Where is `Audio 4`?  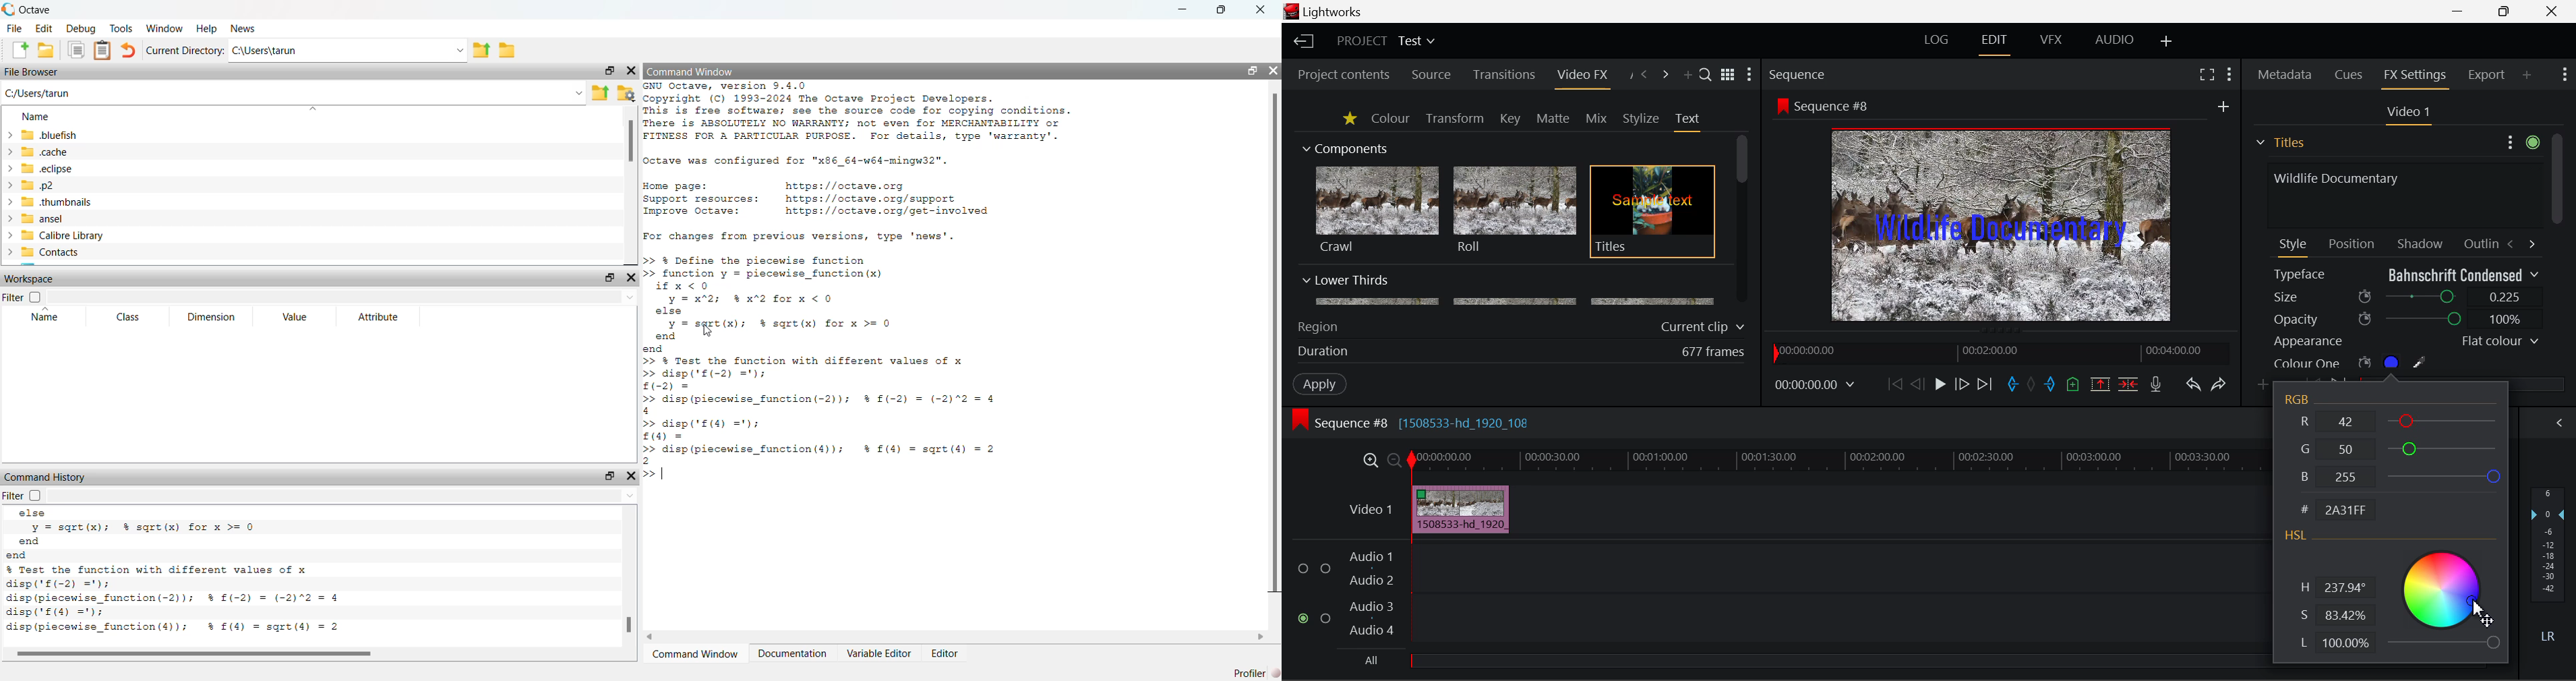
Audio 4 is located at coordinates (1372, 629).